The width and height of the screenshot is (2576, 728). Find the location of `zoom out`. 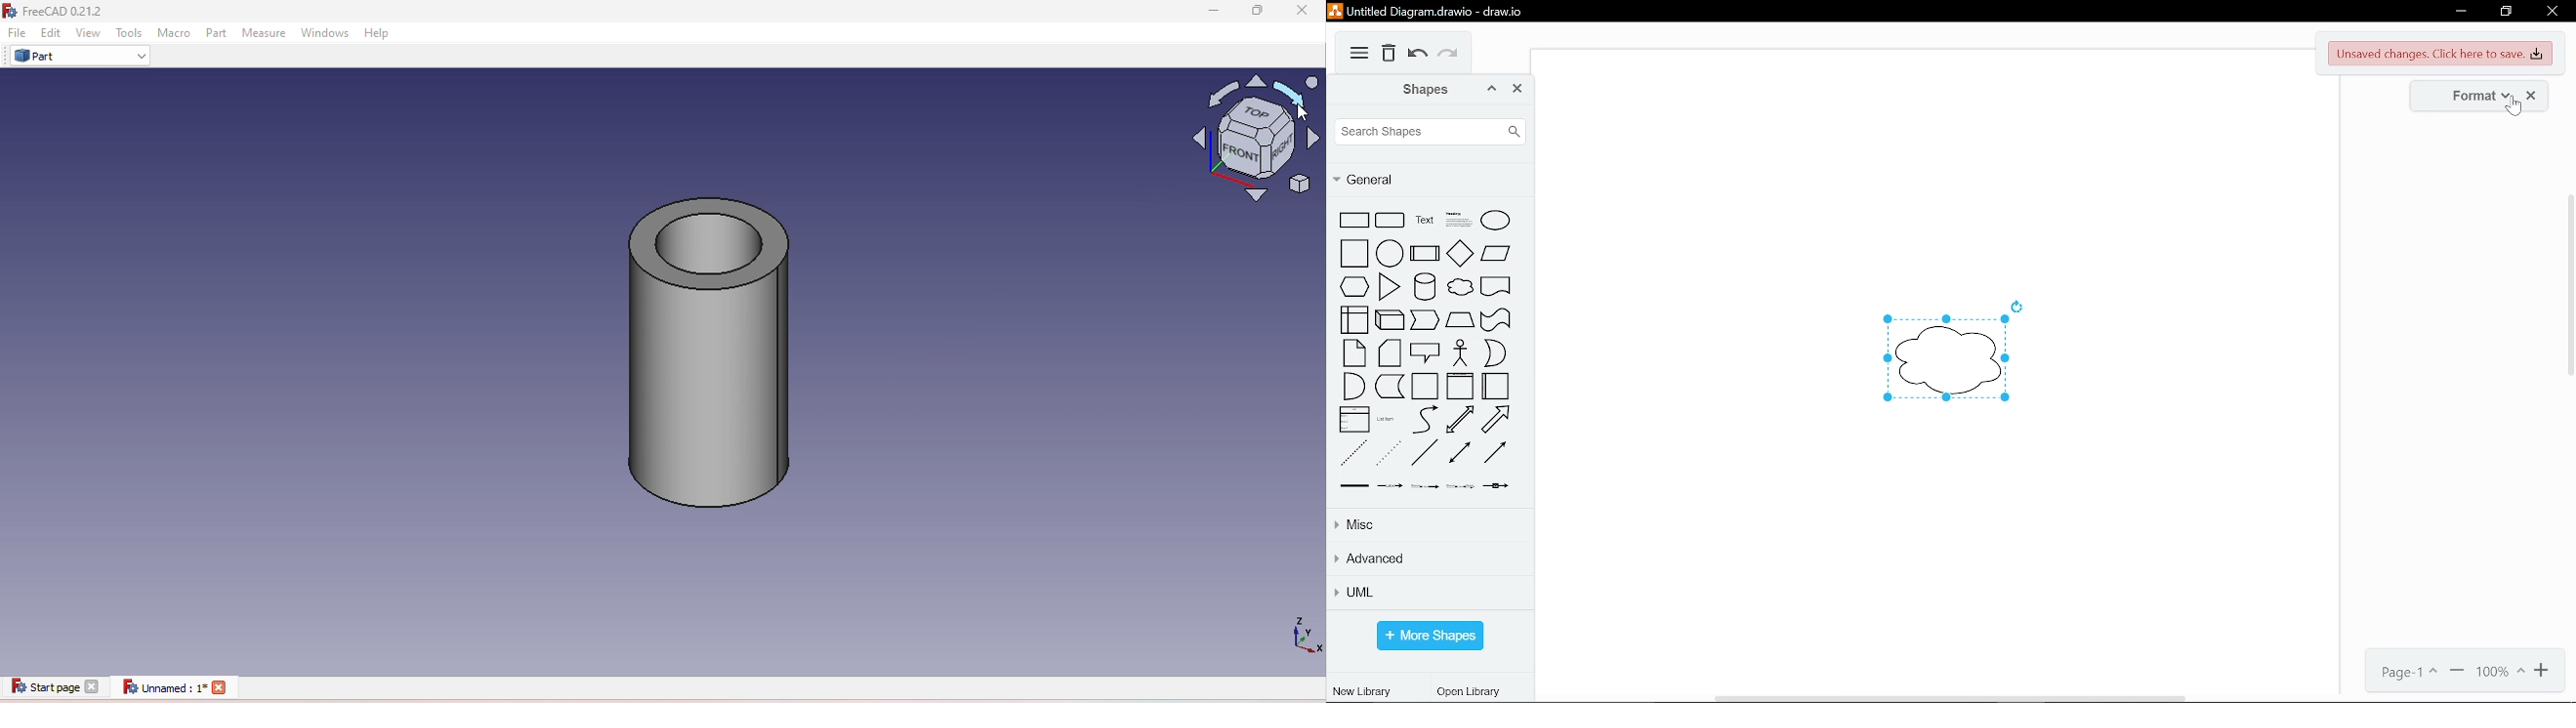

zoom out is located at coordinates (2458, 672).